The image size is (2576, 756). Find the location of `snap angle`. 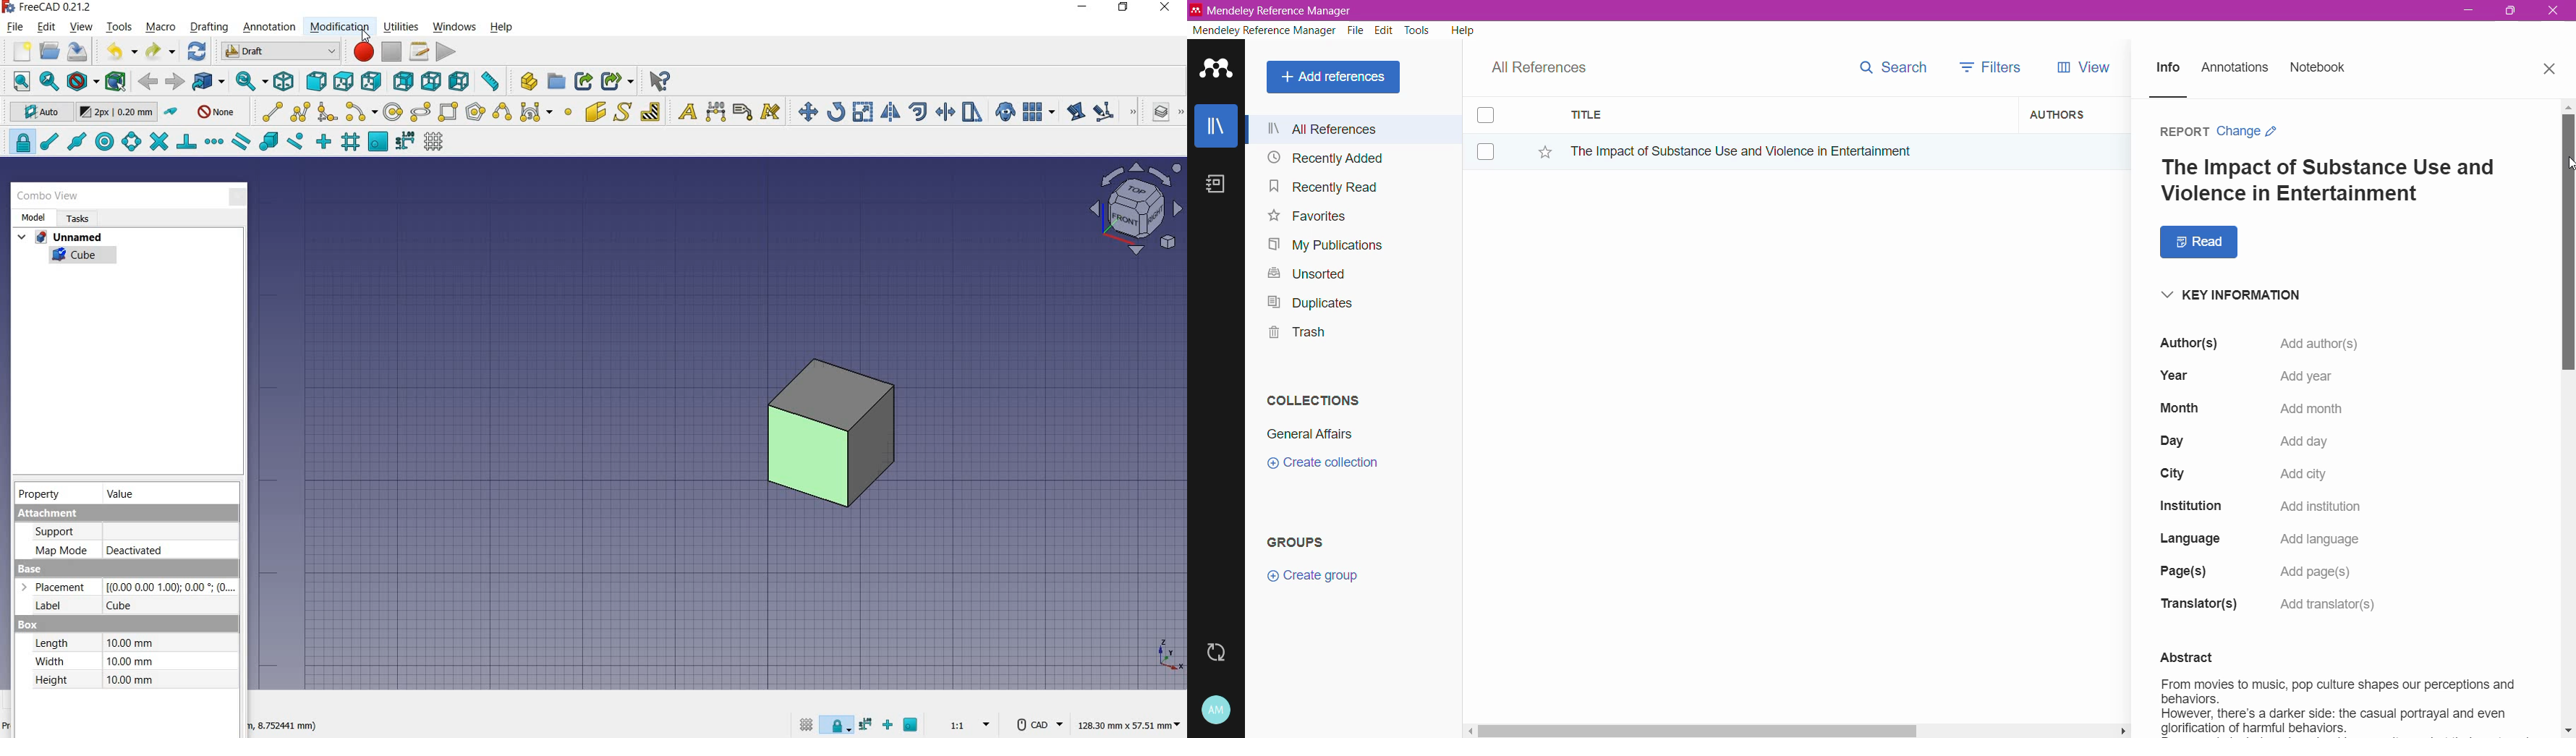

snap angle is located at coordinates (131, 142).